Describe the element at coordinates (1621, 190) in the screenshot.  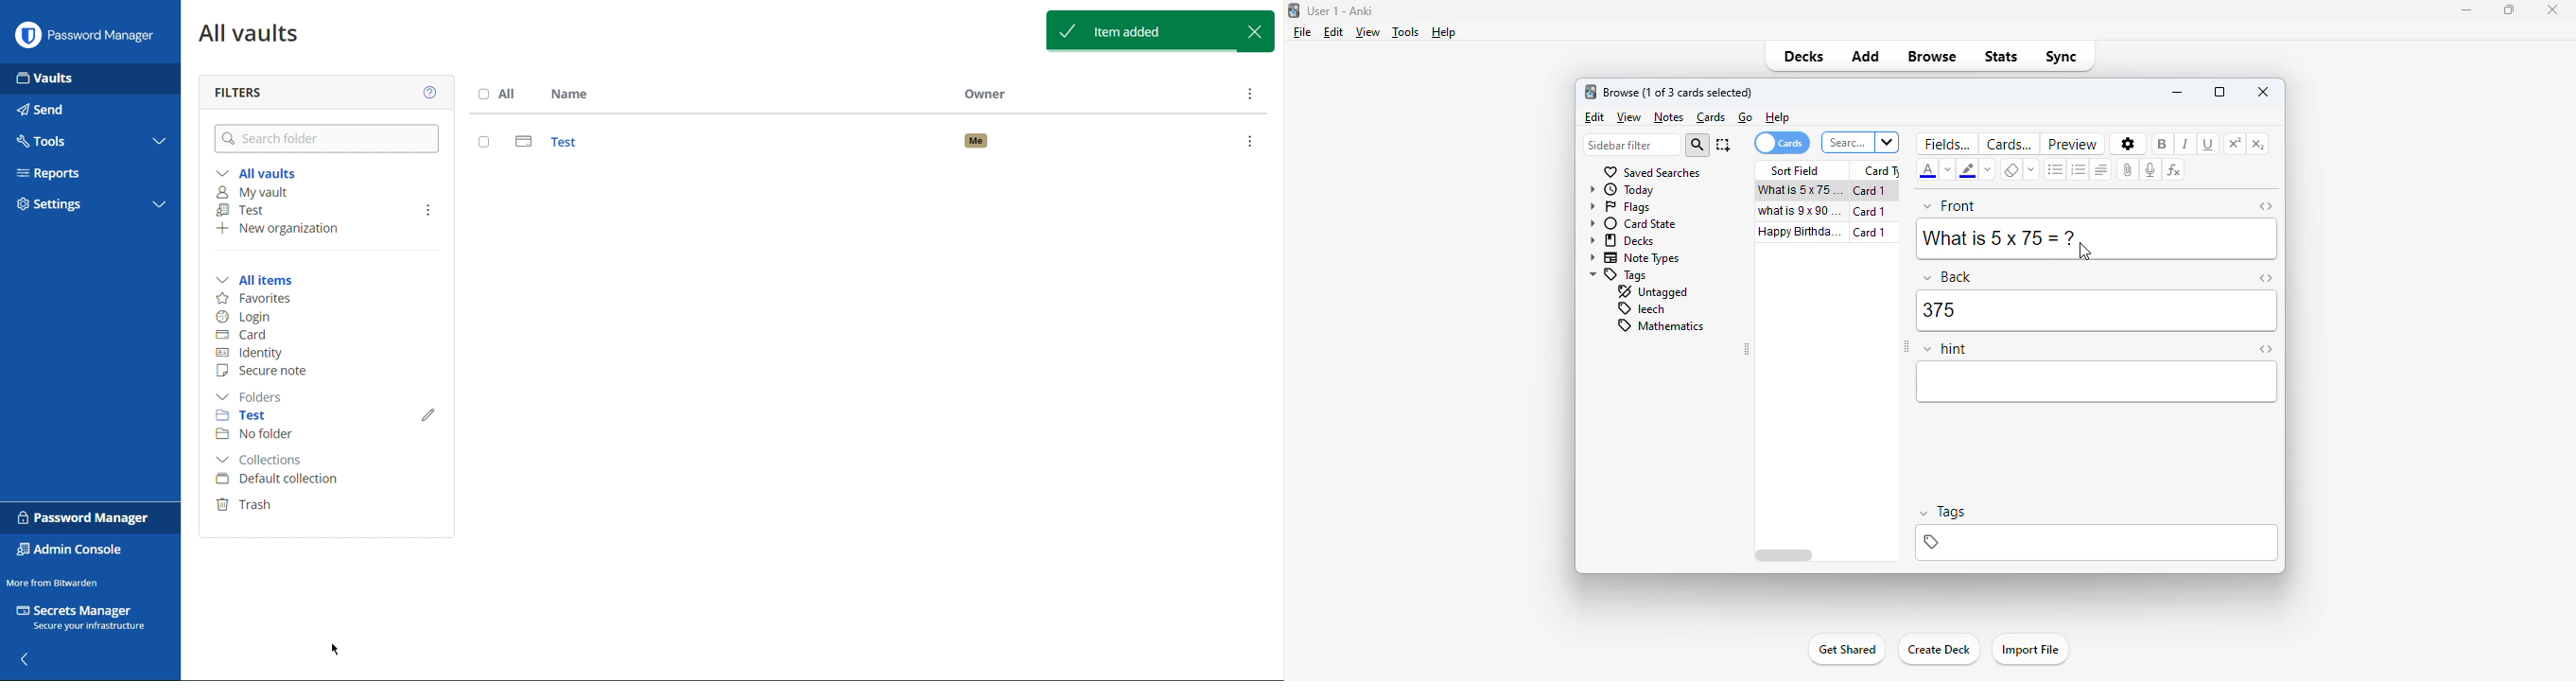
I see `today` at that location.